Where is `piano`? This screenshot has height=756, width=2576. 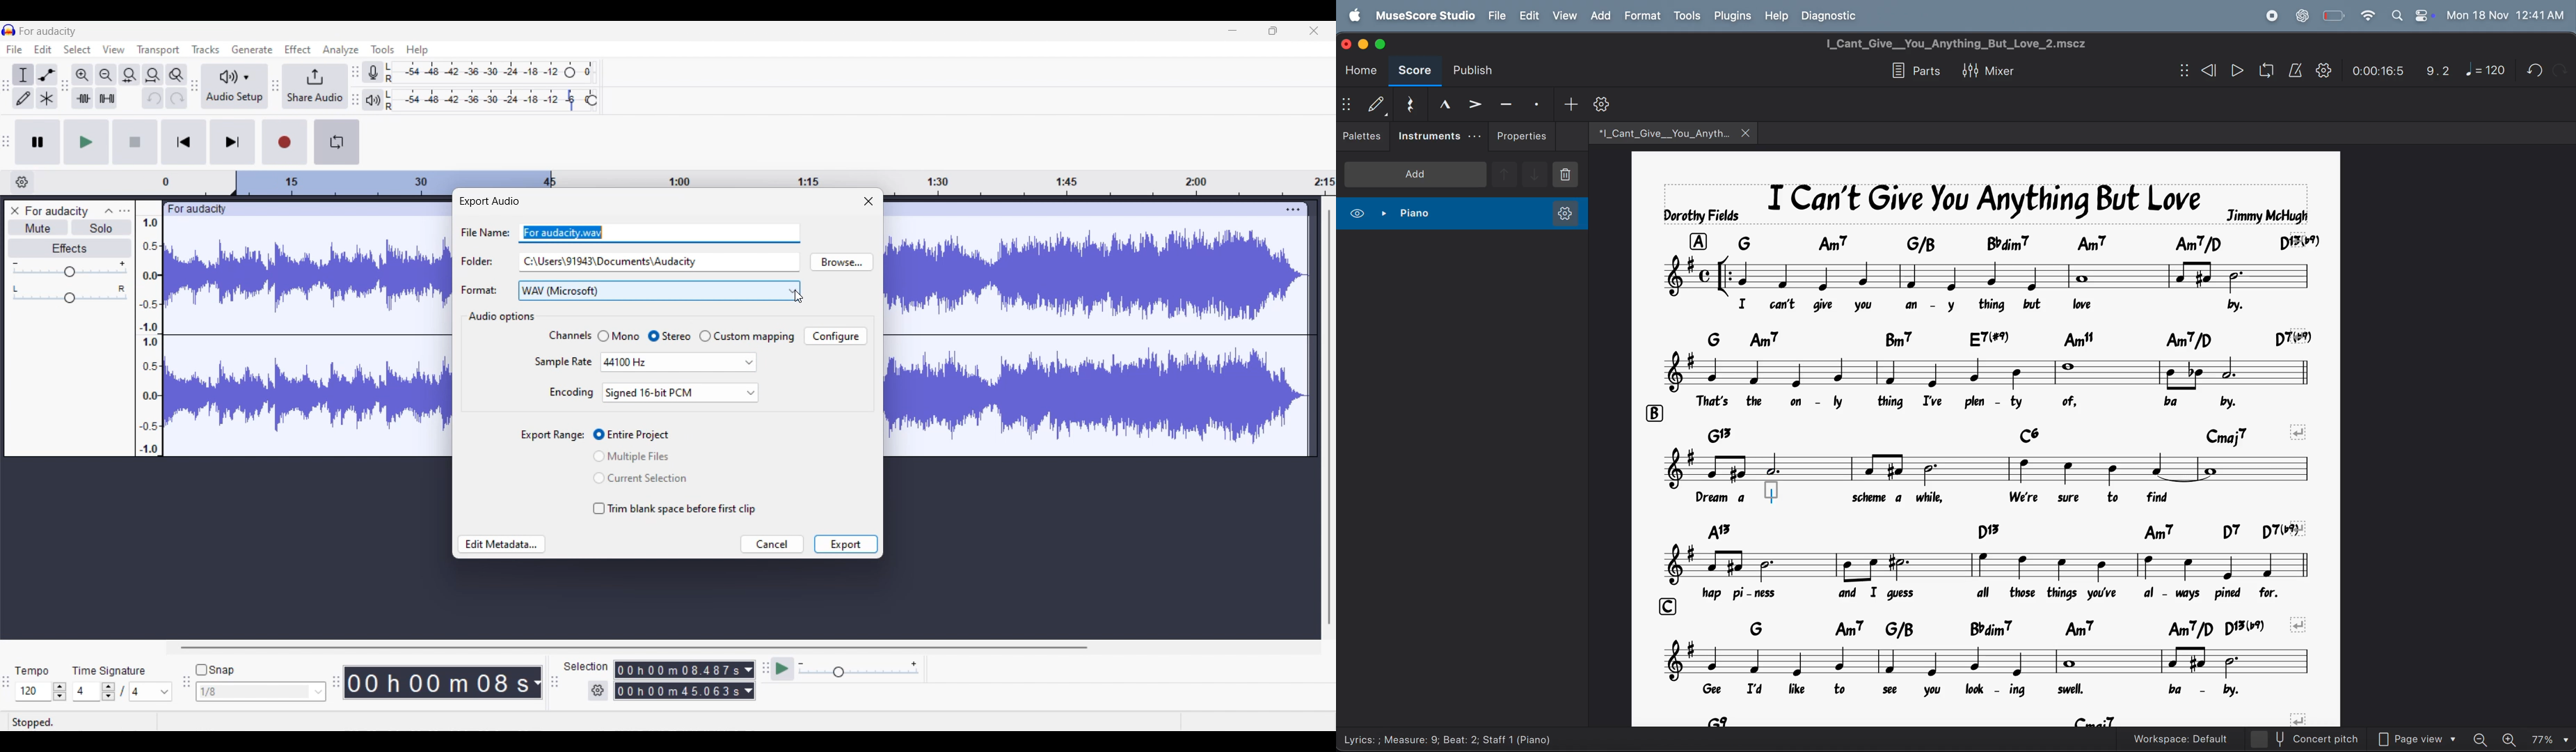 piano is located at coordinates (1405, 212).